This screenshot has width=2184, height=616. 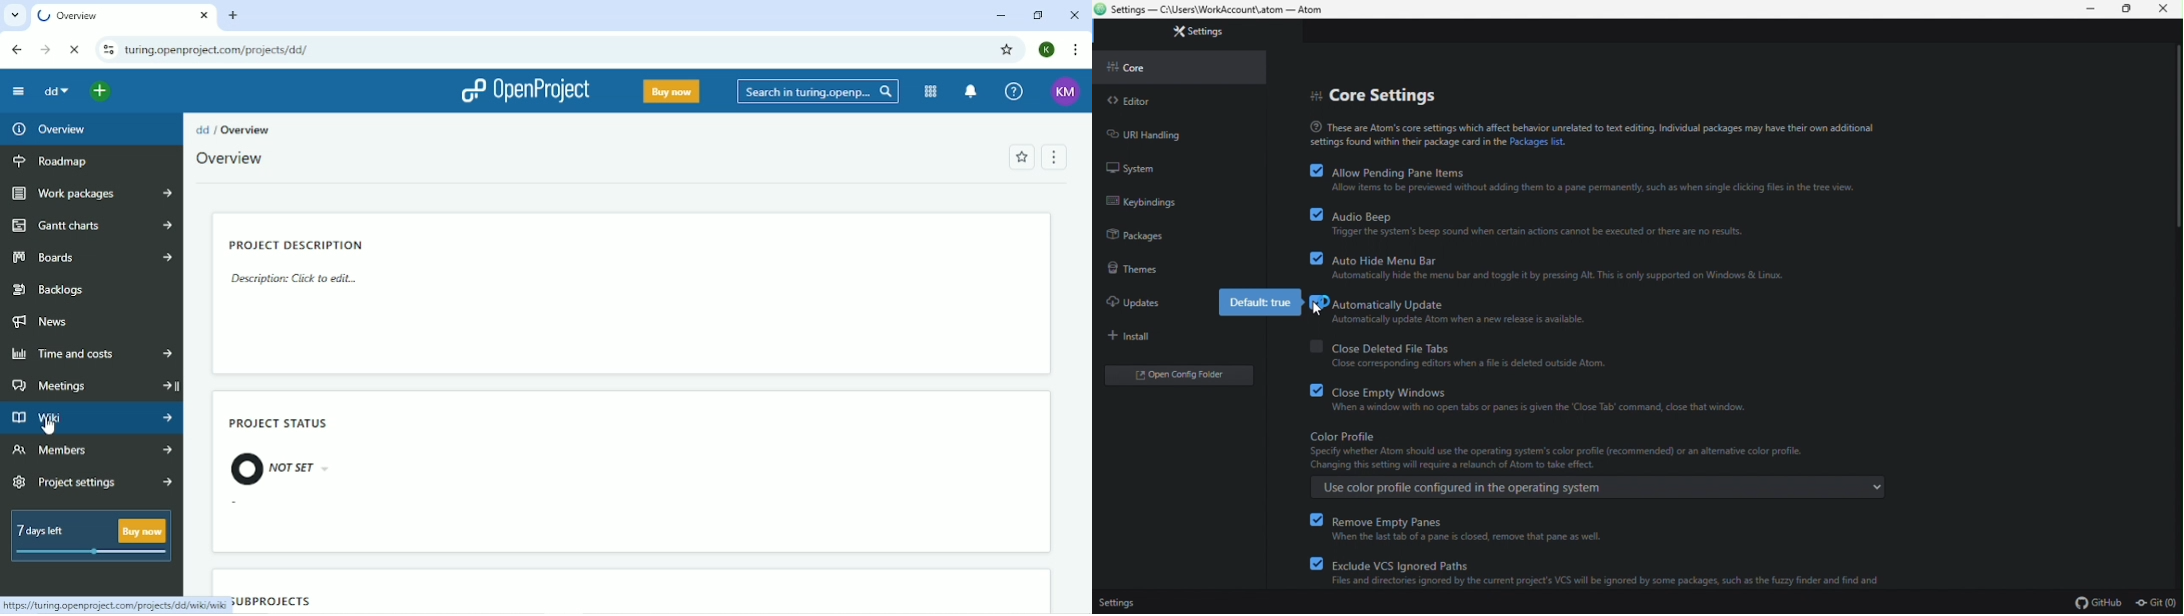 What do you see at coordinates (169, 190) in the screenshot?
I see `More` at bounding box center [169, 190].